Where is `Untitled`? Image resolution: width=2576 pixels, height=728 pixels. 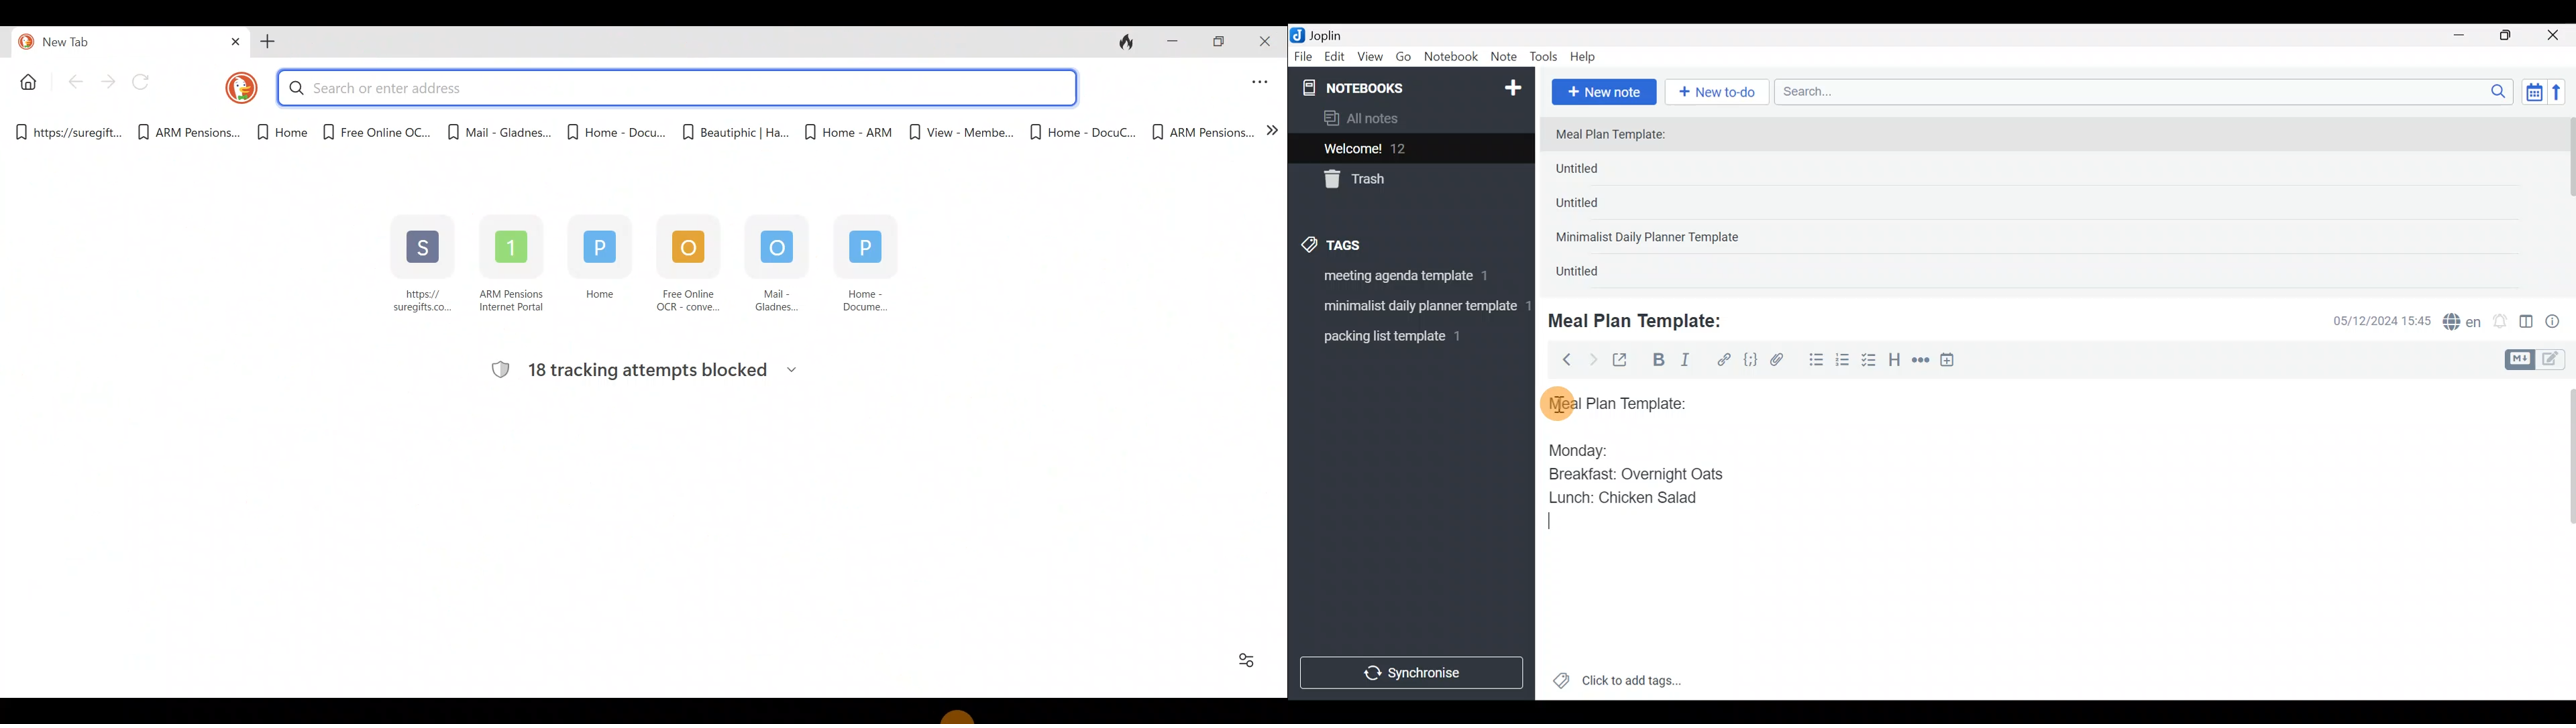 Untitled is located at coordinates (1599, 172).